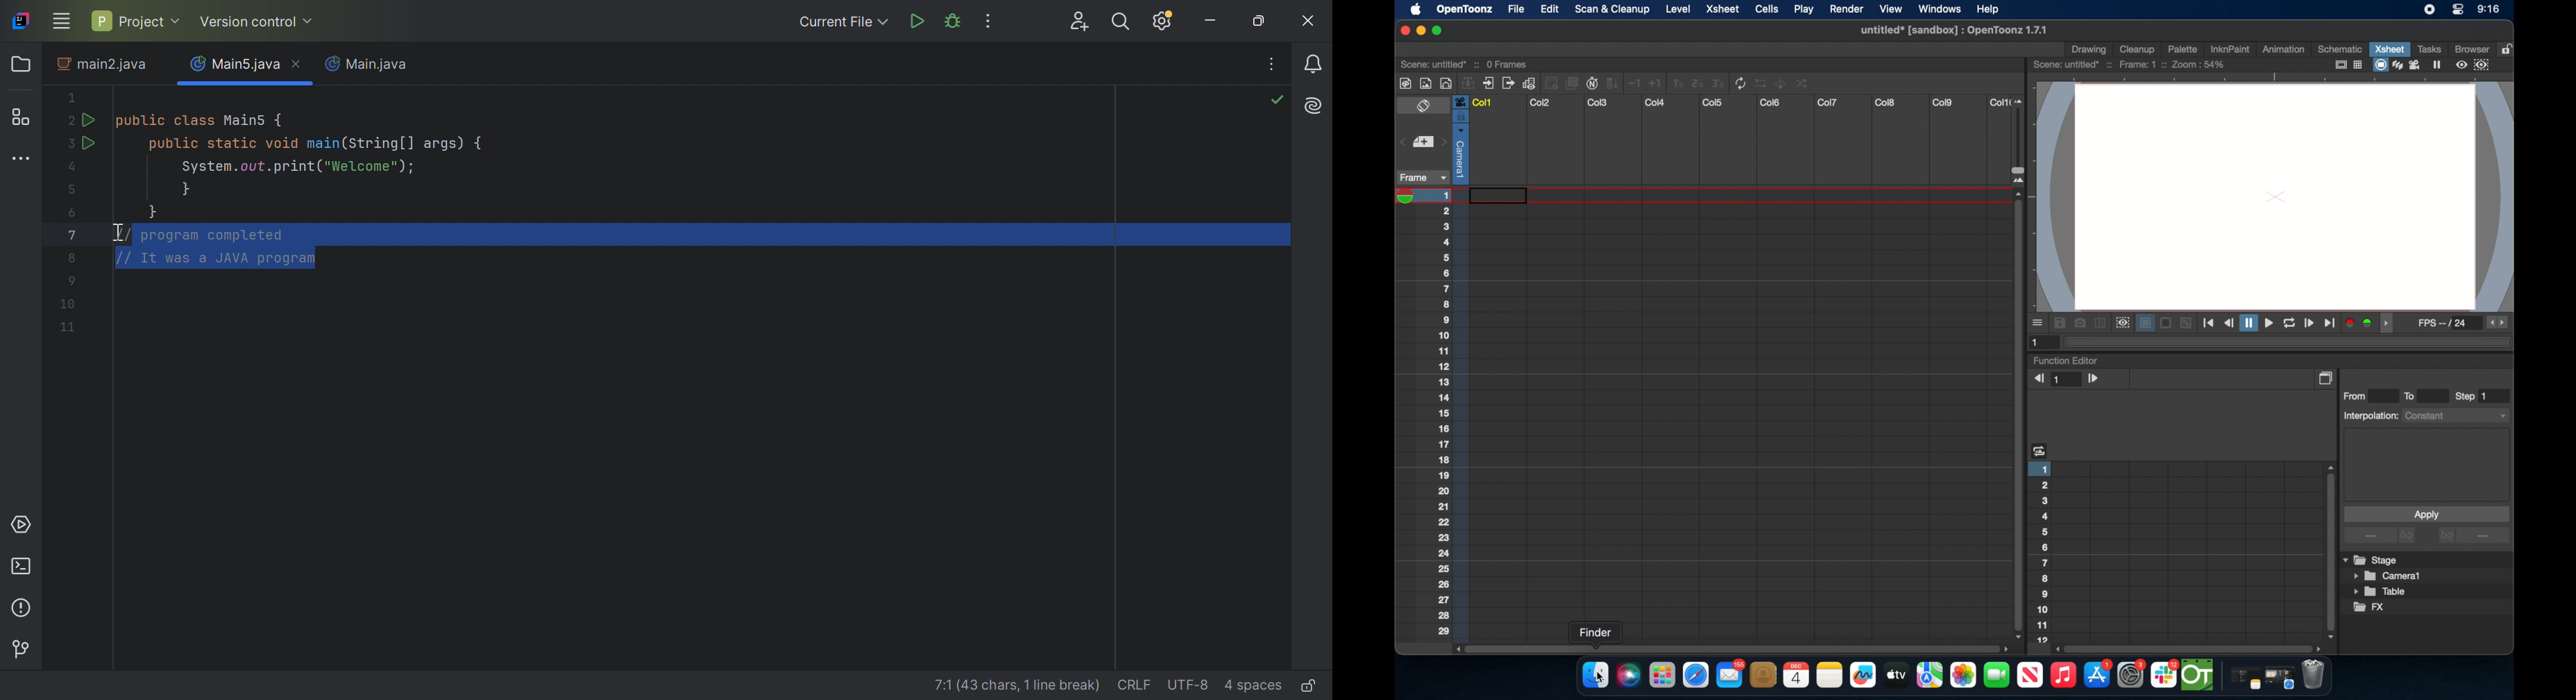 Image resolution: width=2576 pixels, height=700 pixels. Describe the element at coordinates (1951, 30) in the screenshot. I see `file name` at that location.